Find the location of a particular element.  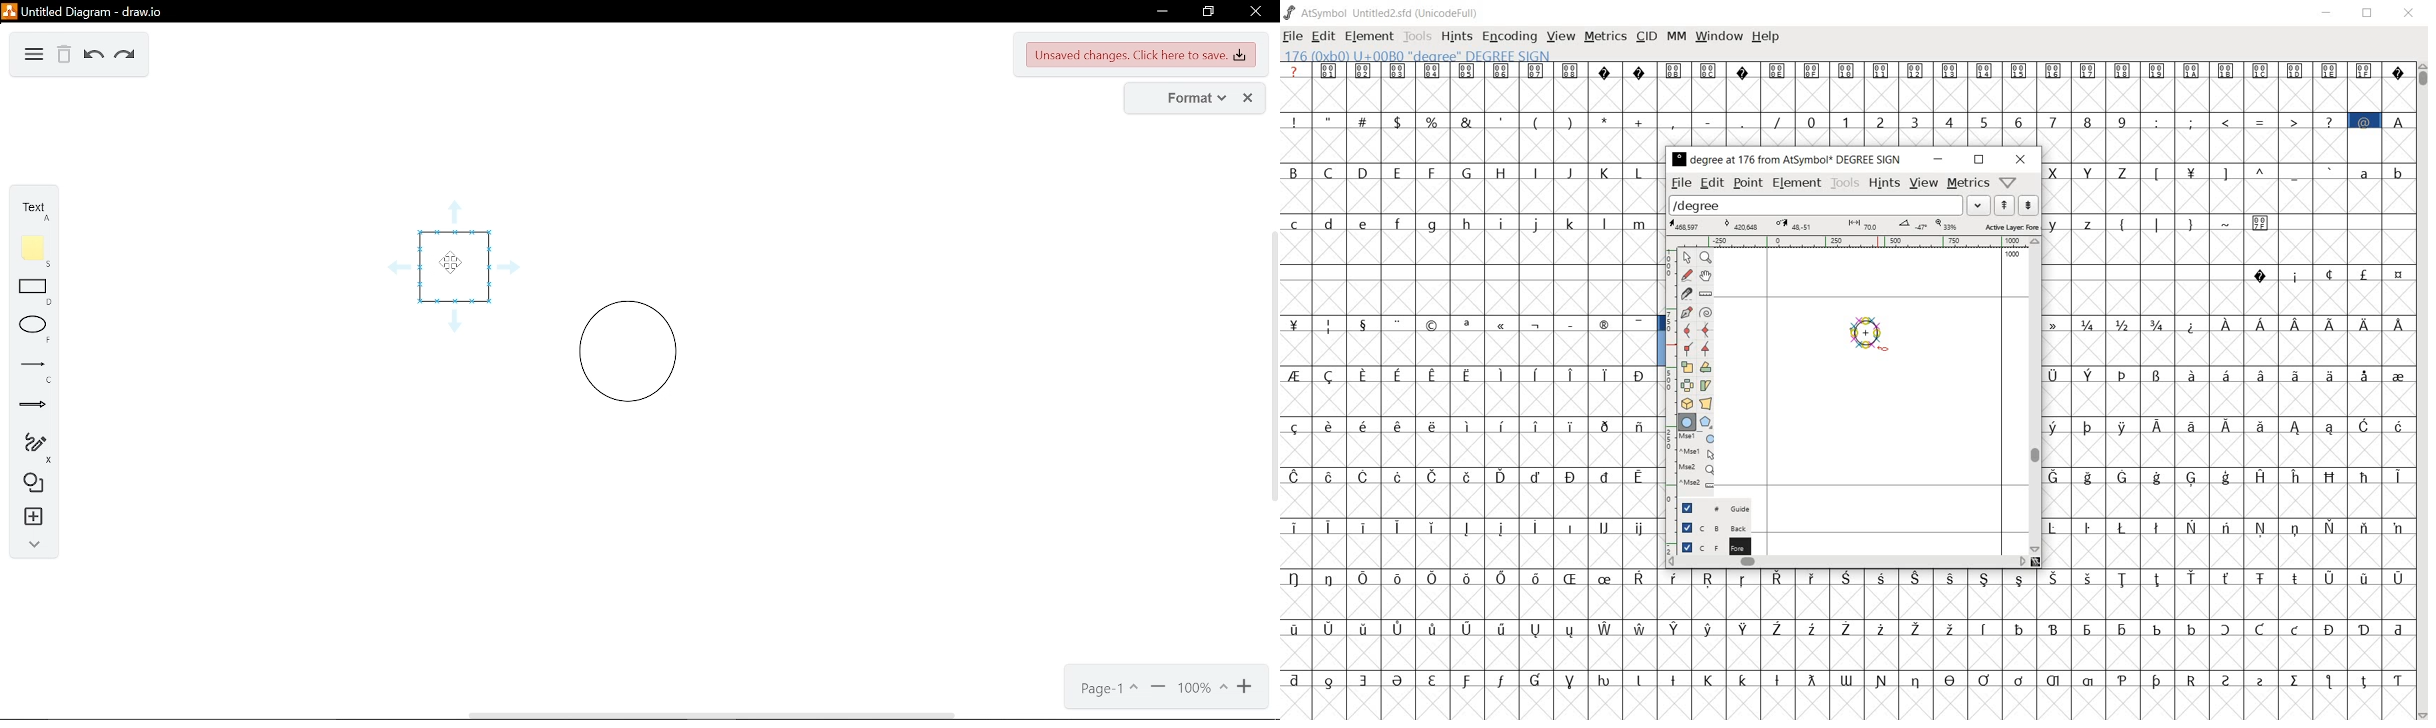

176 (0xb0) U+00B00 "degree" Degree Sign is located at coordinates (1421, 56).